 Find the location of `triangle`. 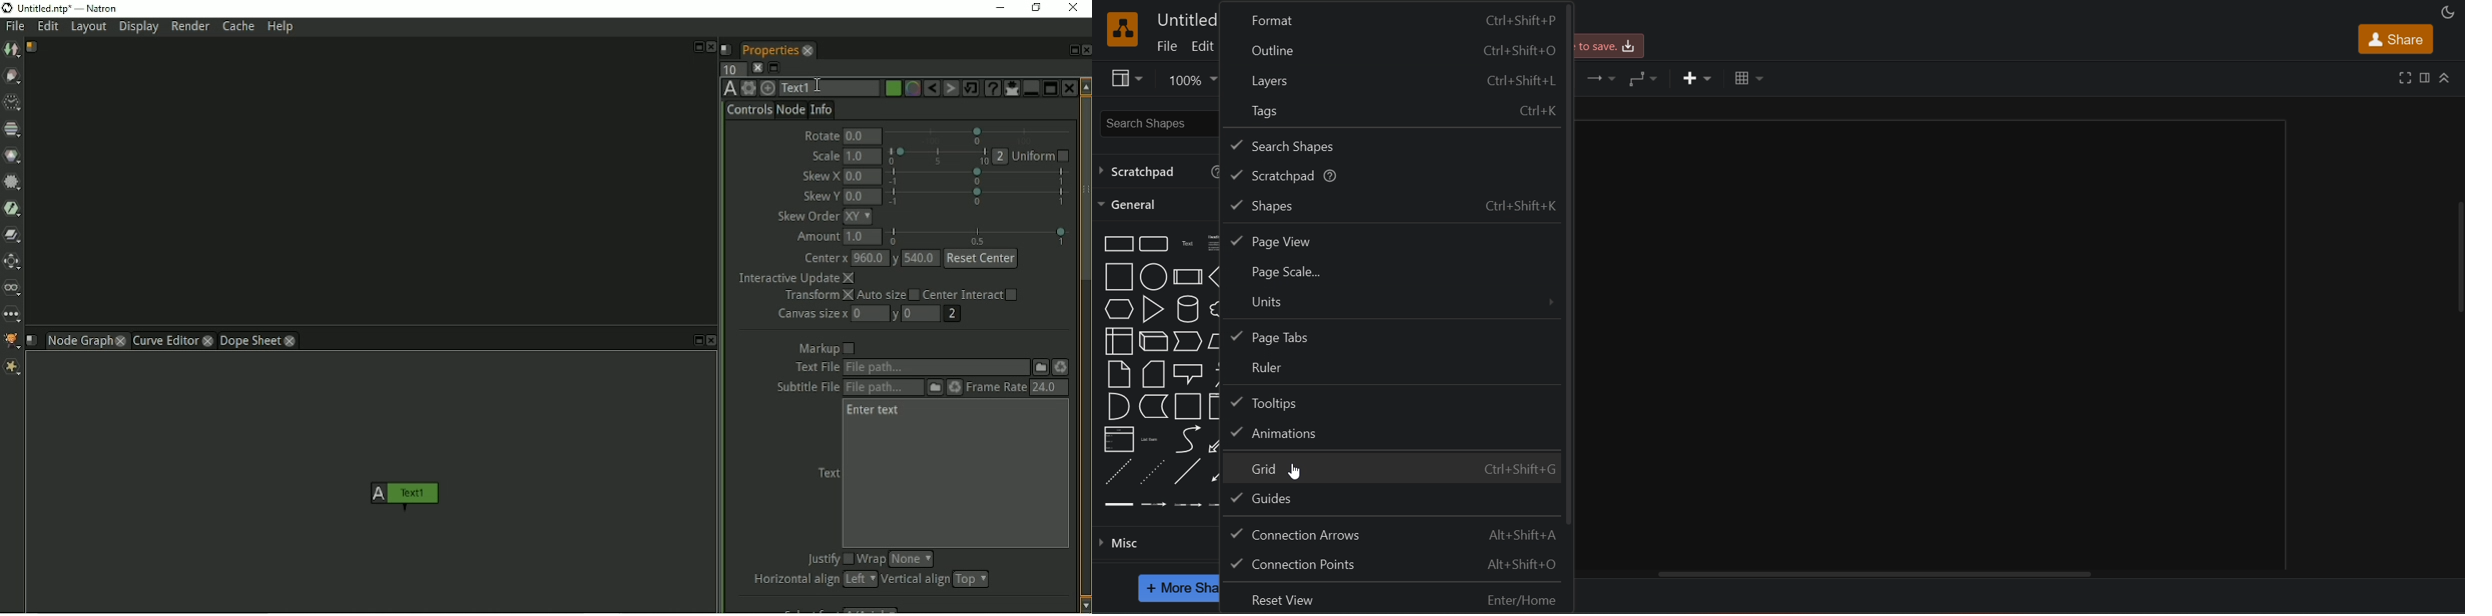

triangle is located at coordinates (1152, 308).